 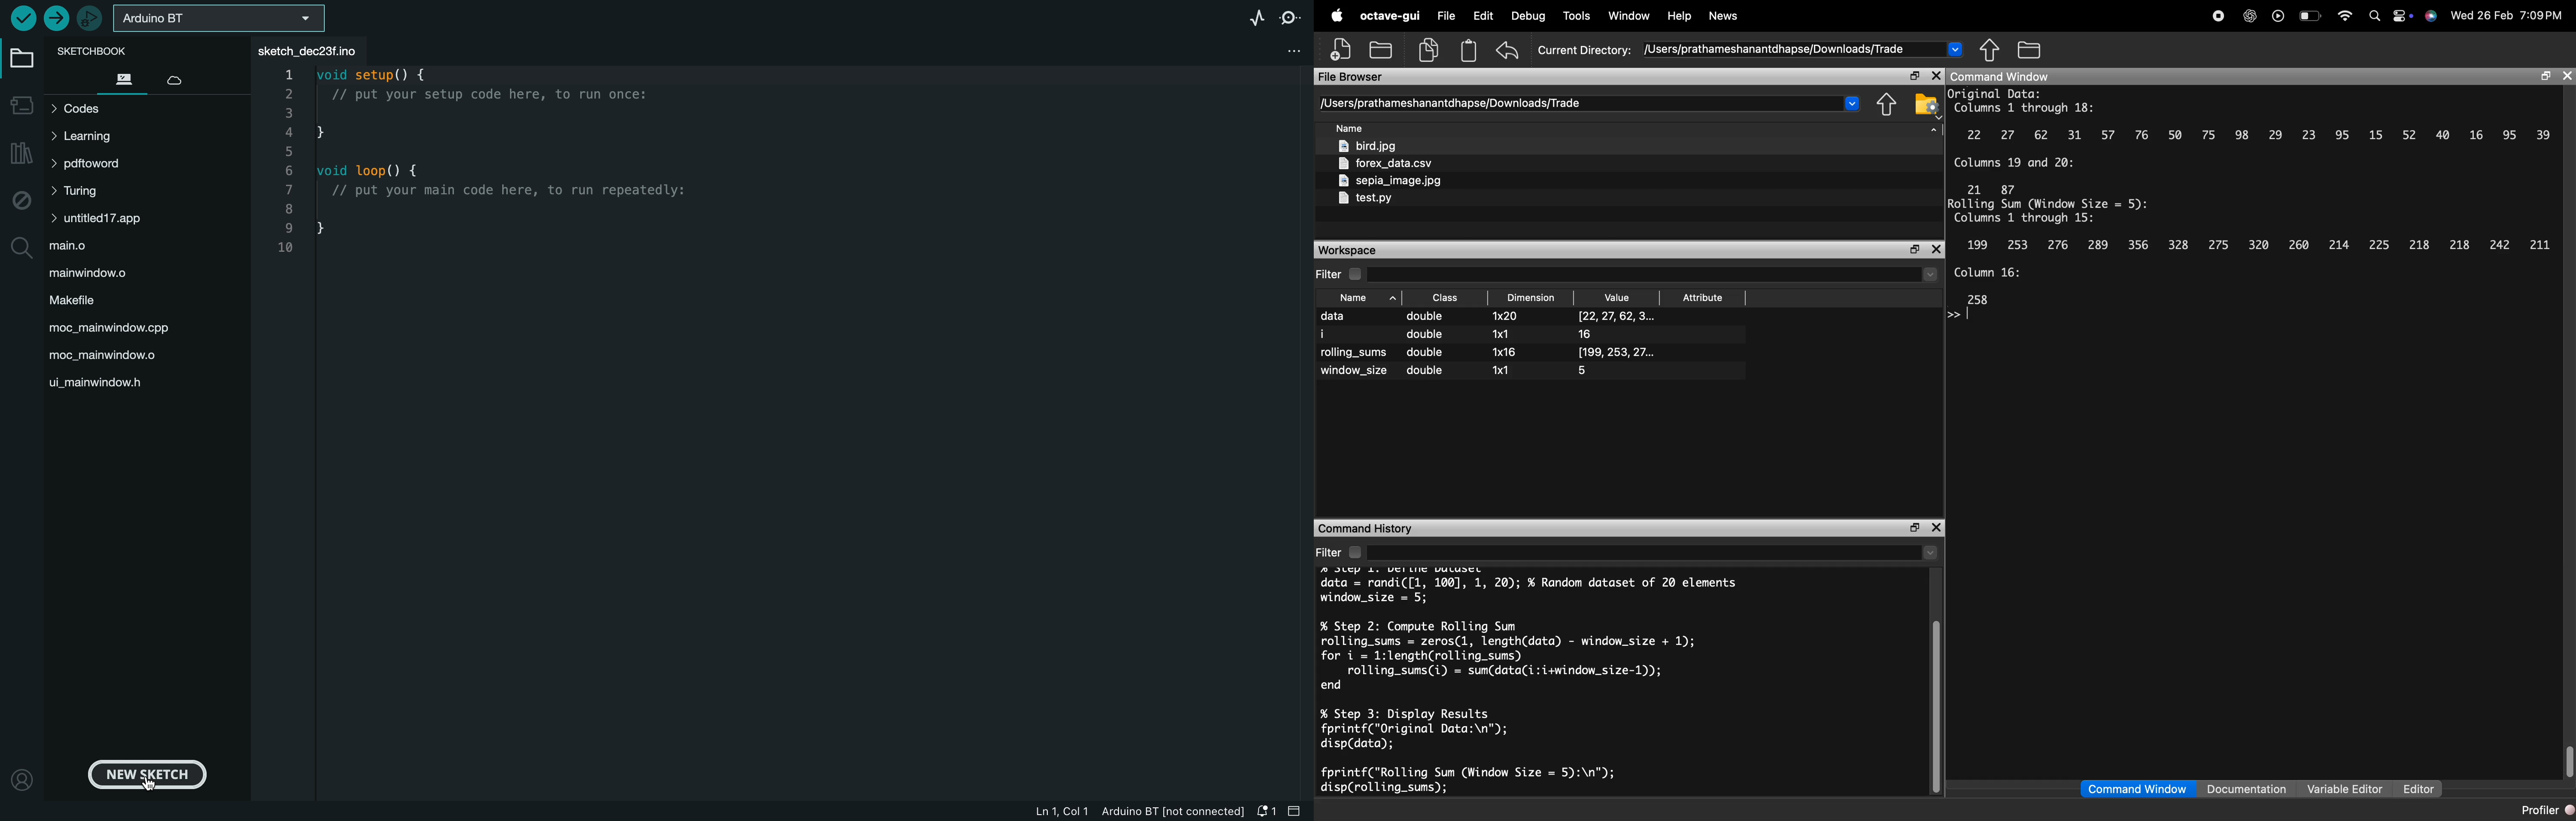 I want to click on browse your file, so click(x=1927, y=104).